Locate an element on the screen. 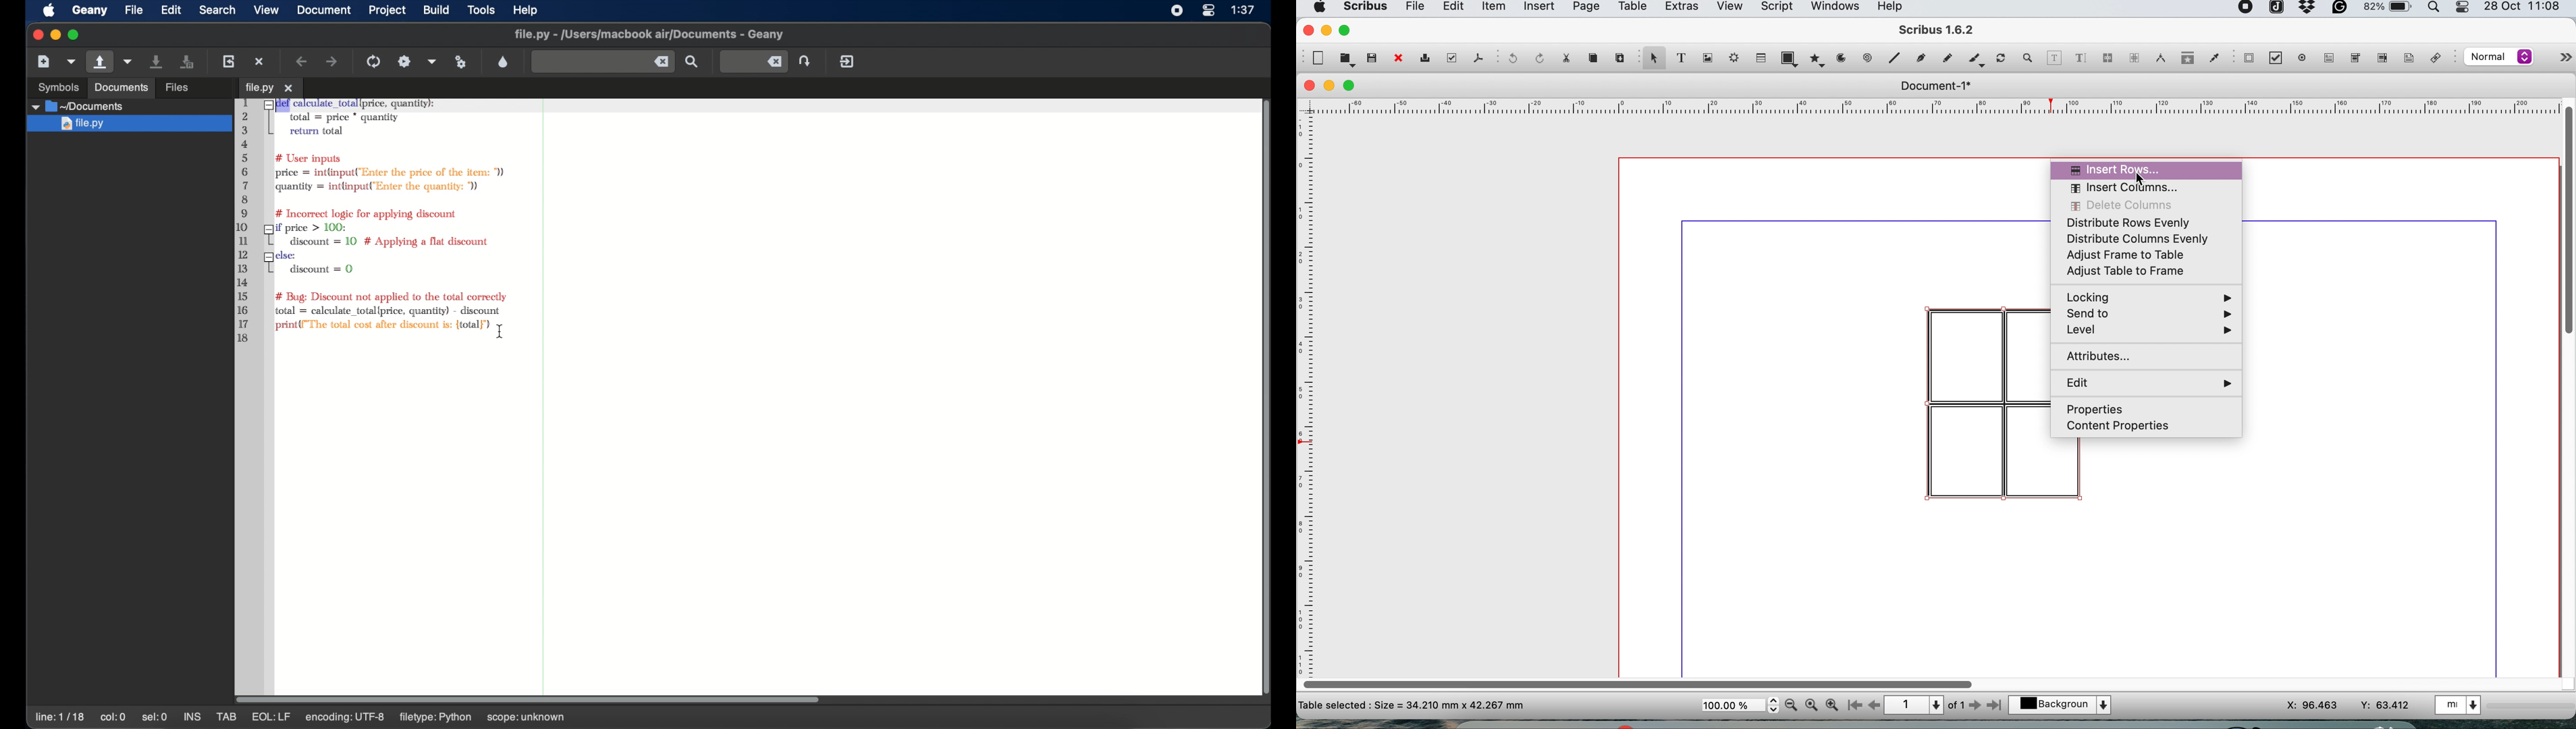 The width and height of the screenshot is (2576, 756). insert rows is located at coordinates (2125, 167).